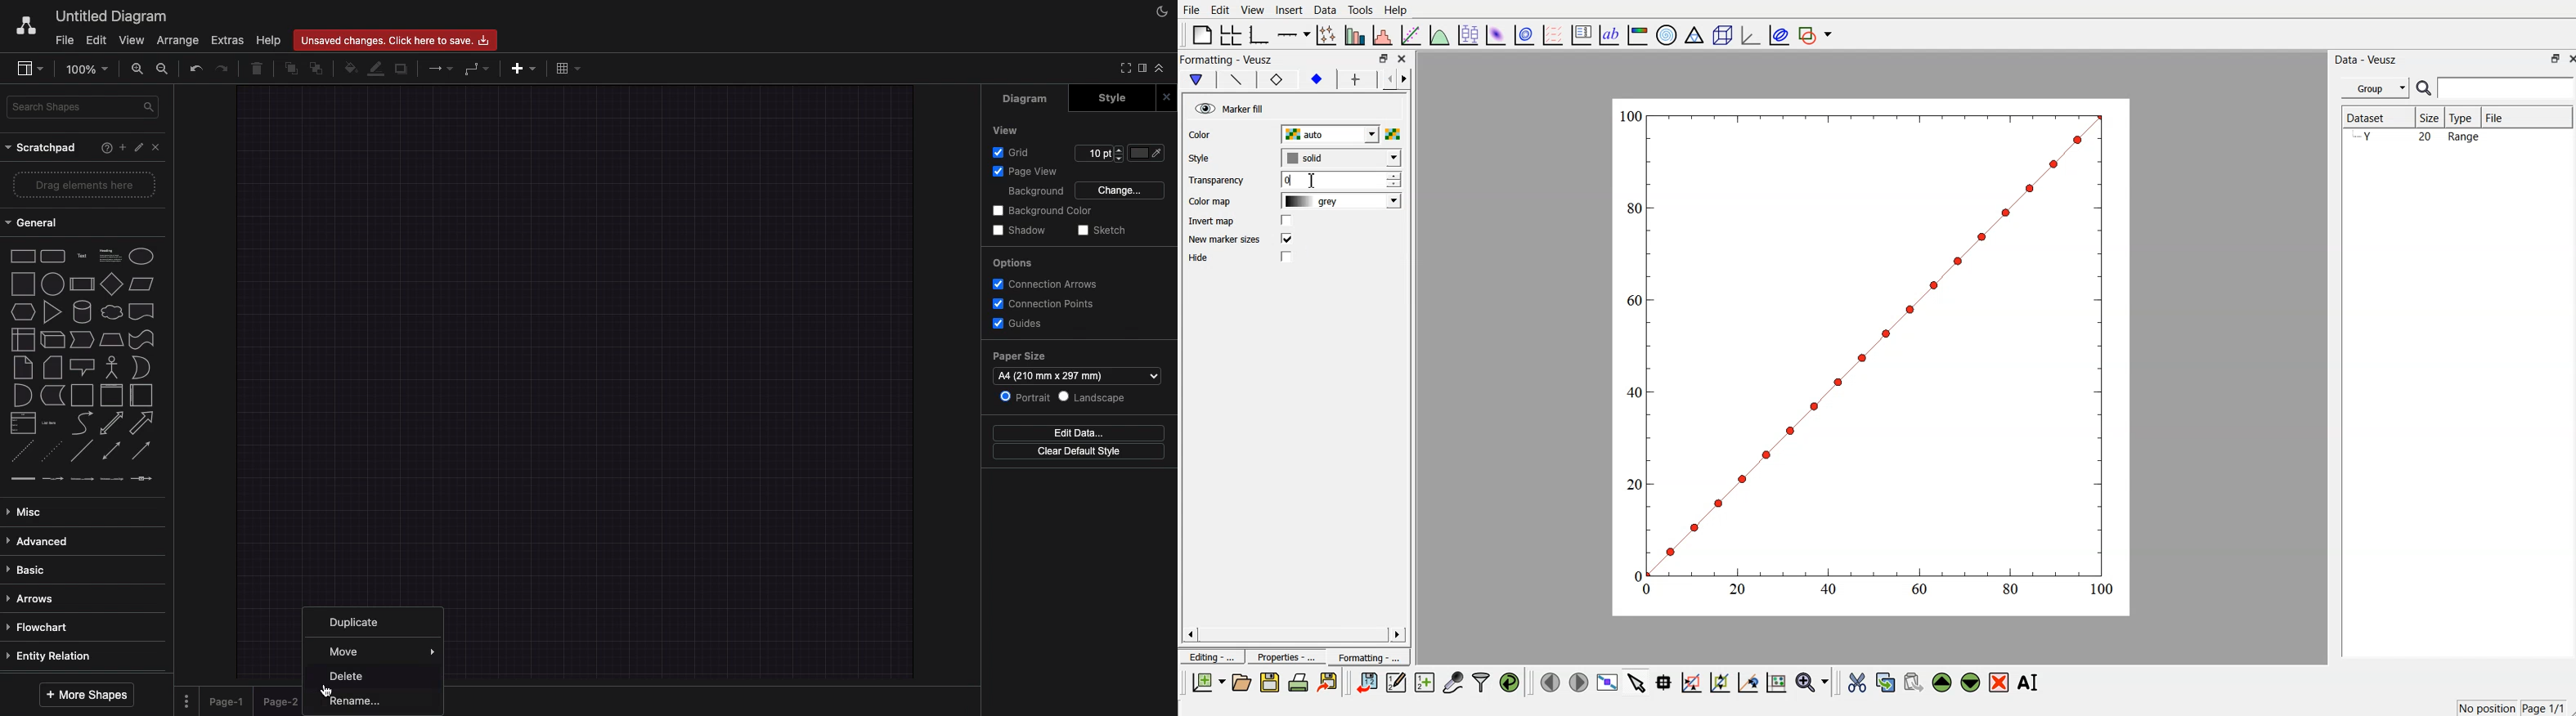 This screenshot has height=728, width=2576. Describe the element at coordinates (1048, 283) in the screenshot. I see `Connection arrows` at that location.